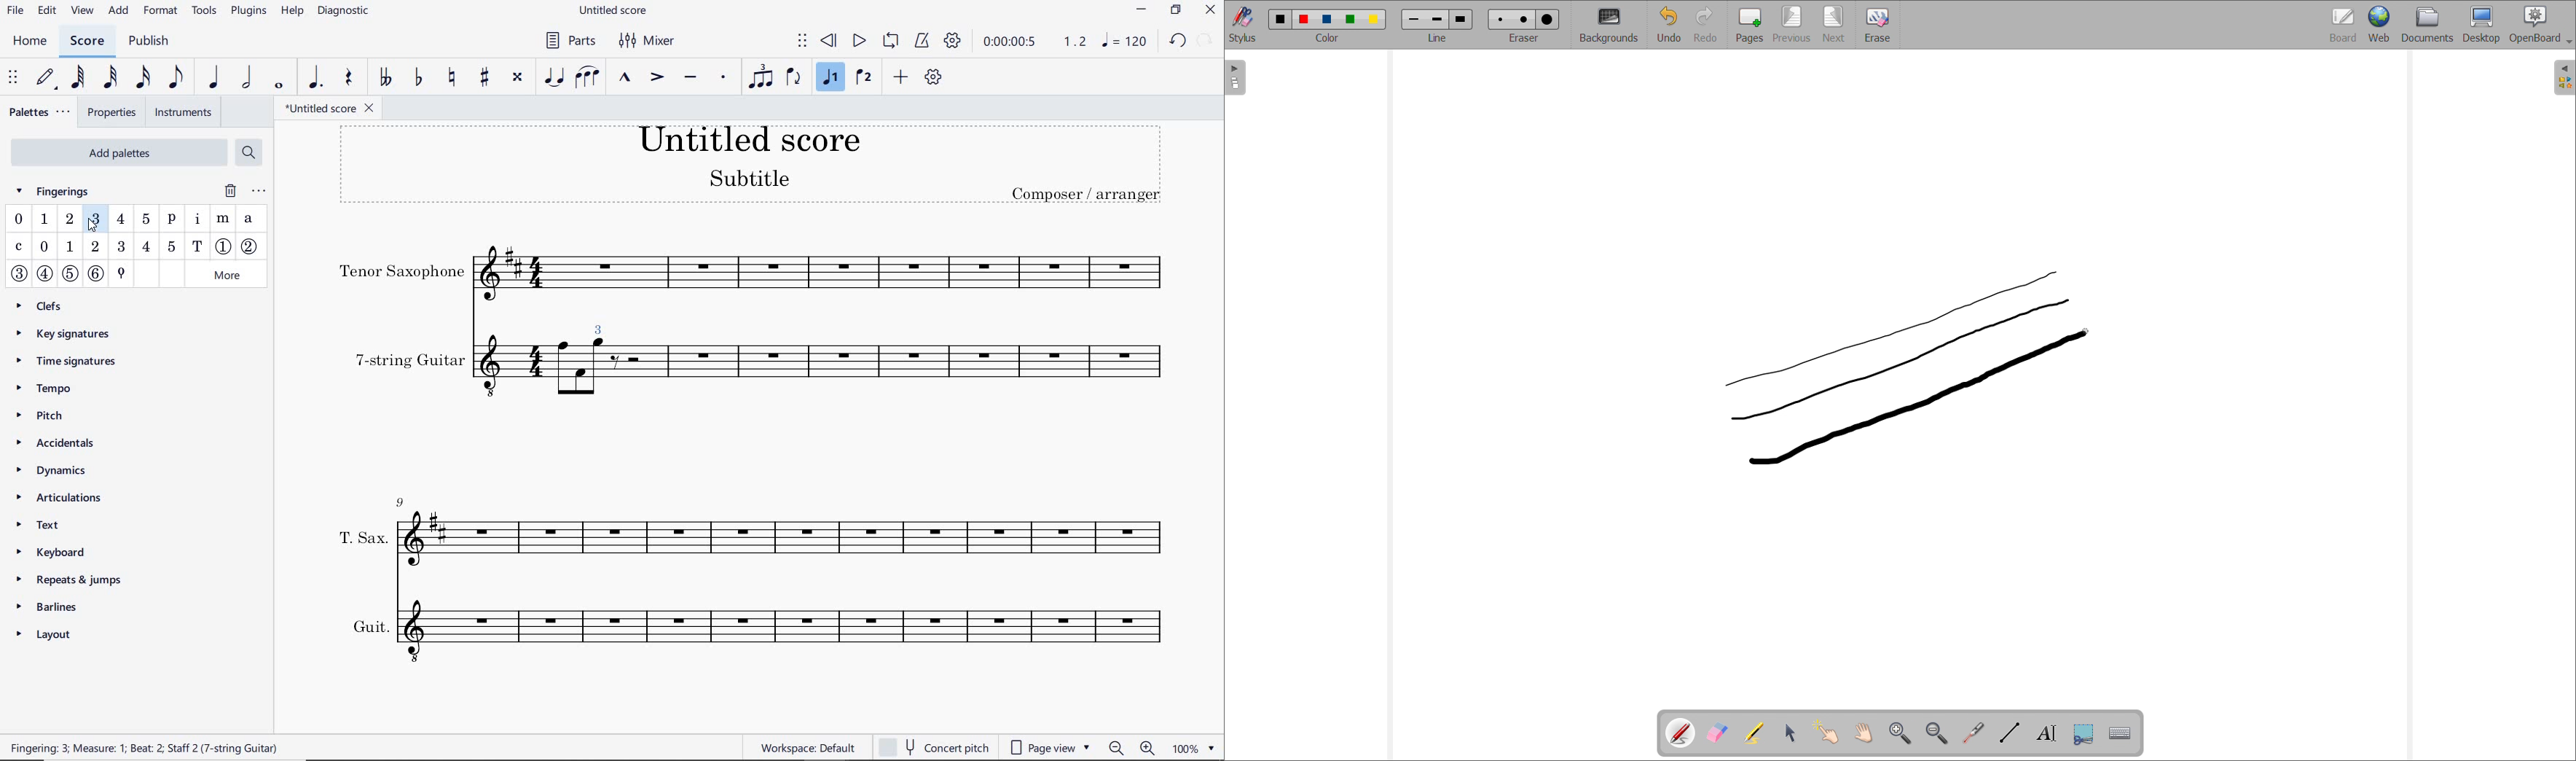 This screenshot has height=784, width=2576. Describe the element at coordinates (109, 78) in the screenshot. I see `32ND NOTE` at that location.